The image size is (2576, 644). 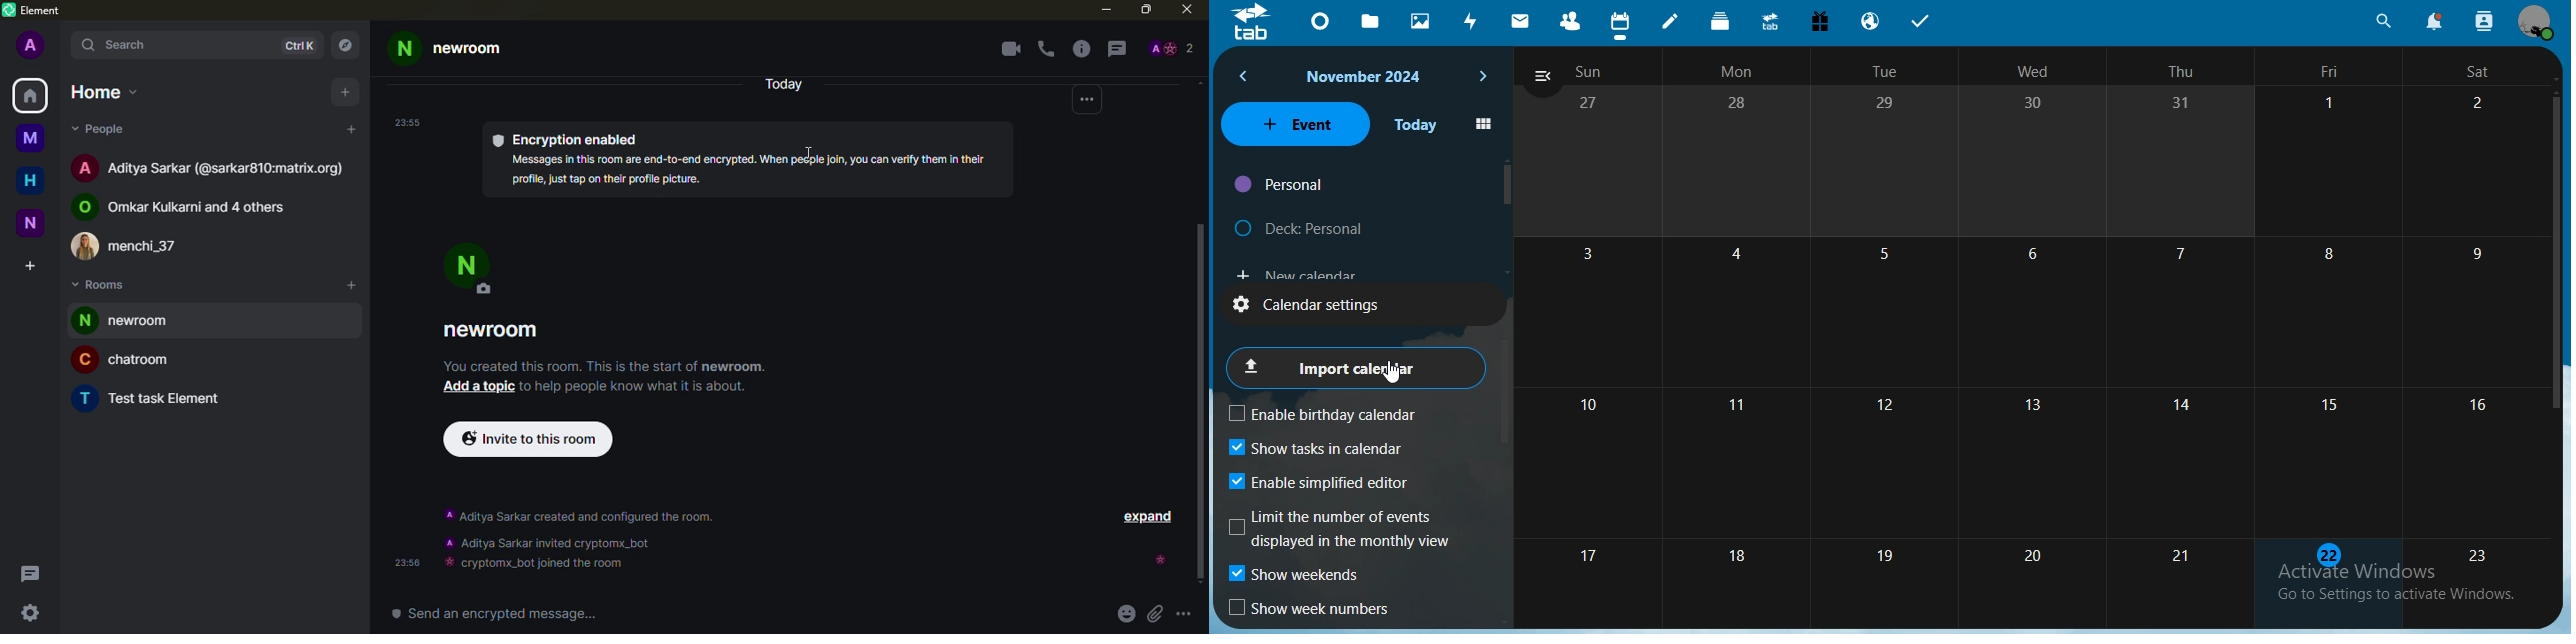 What do you see at coordinates (1048, 49) in the screenshot?
I see `voice call` at bounding box center [1048, 49].